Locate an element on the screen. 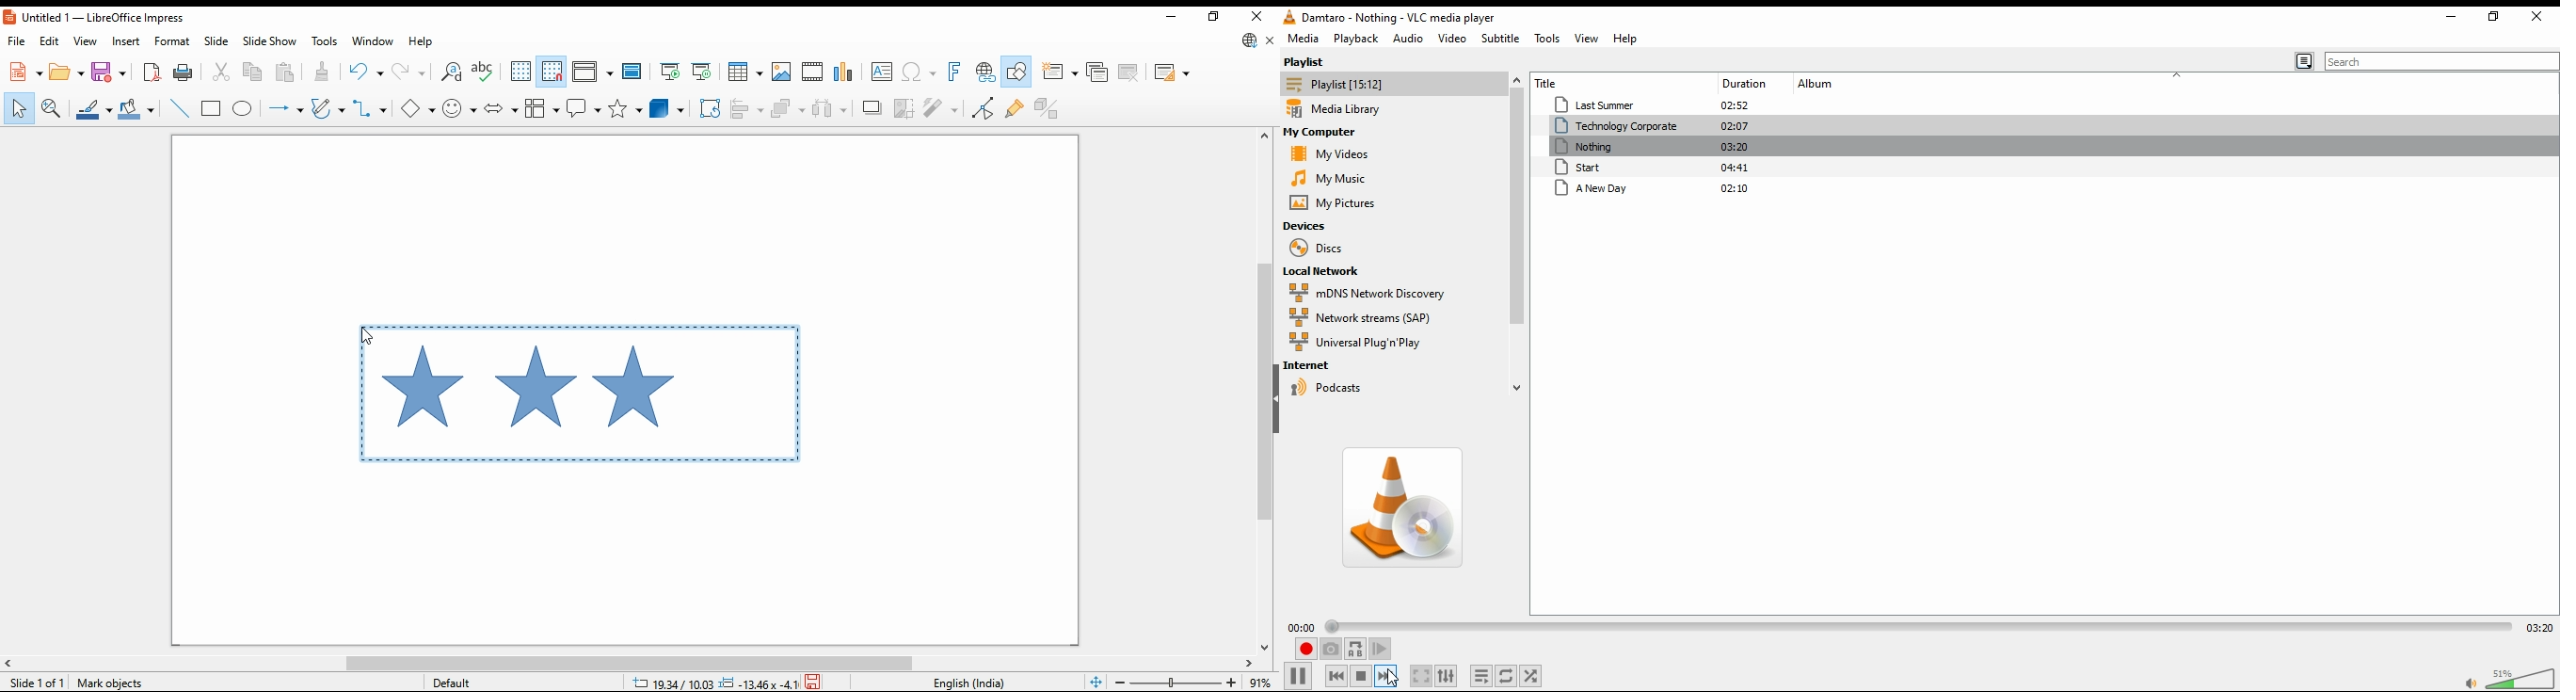 The height and width of the screenshot is (700, 2576). ellipse is located at coordinates (242, 108).